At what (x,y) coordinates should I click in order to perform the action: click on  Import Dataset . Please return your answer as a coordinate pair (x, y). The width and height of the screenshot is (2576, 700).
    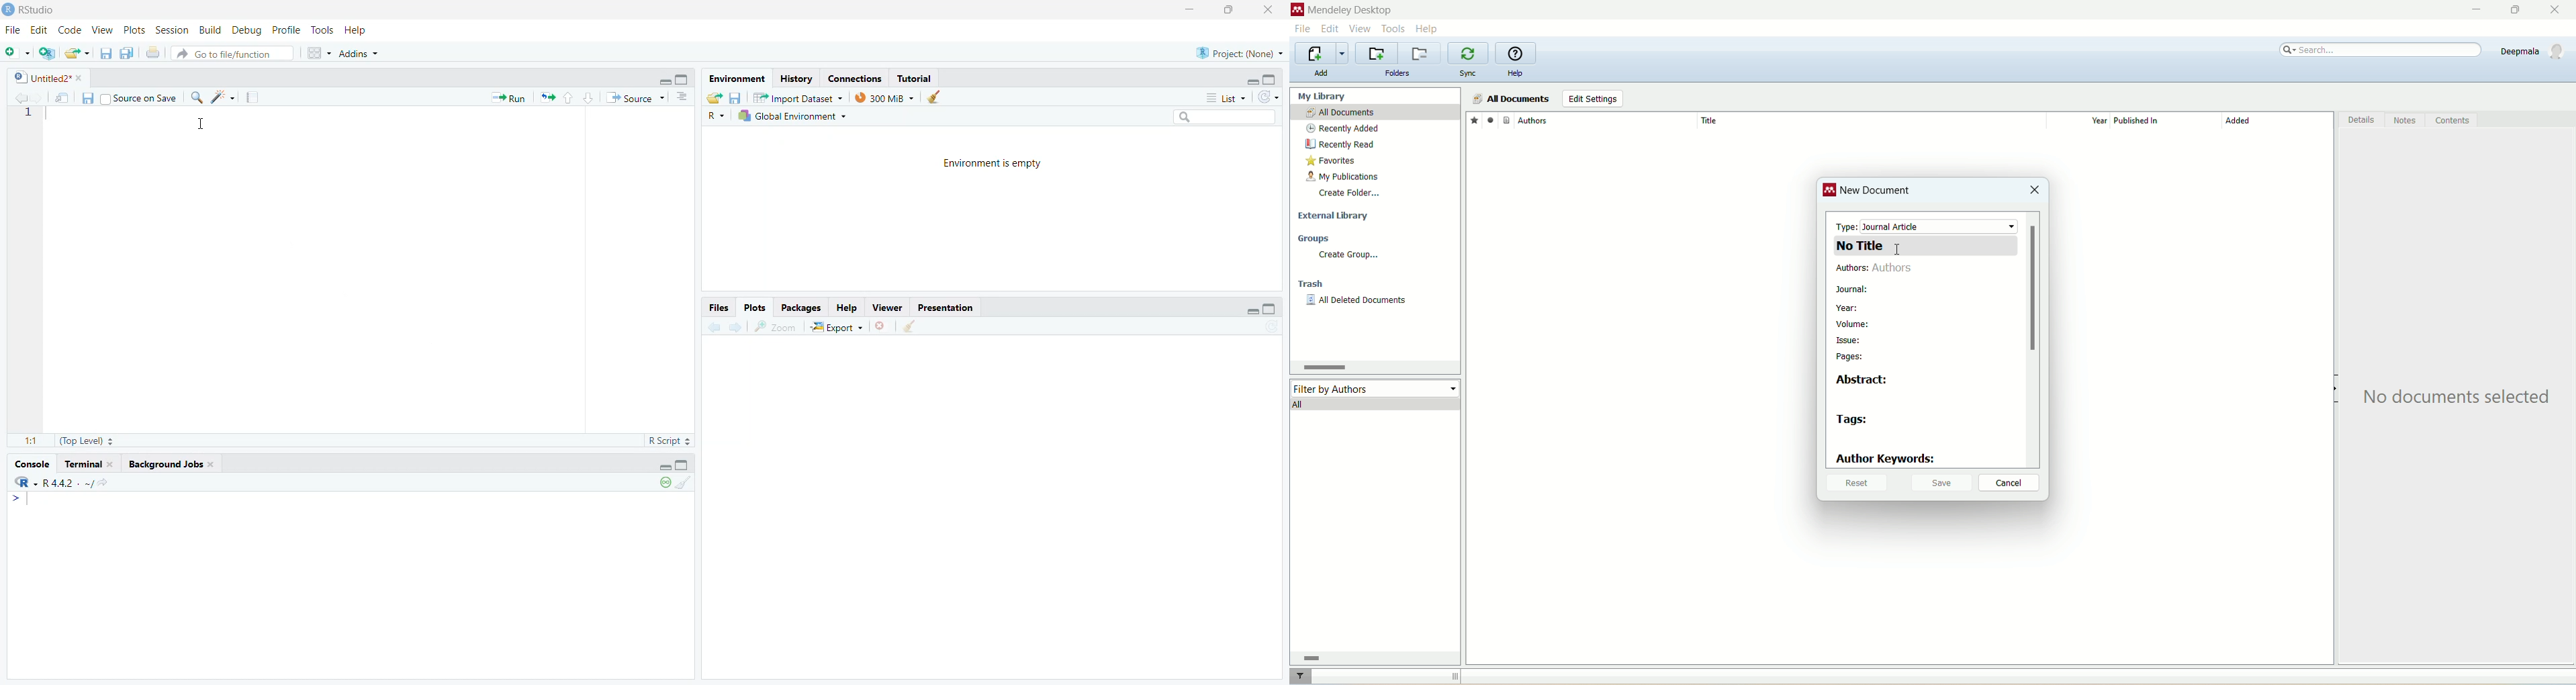
    Looking at the image, I should click on (799, 98).